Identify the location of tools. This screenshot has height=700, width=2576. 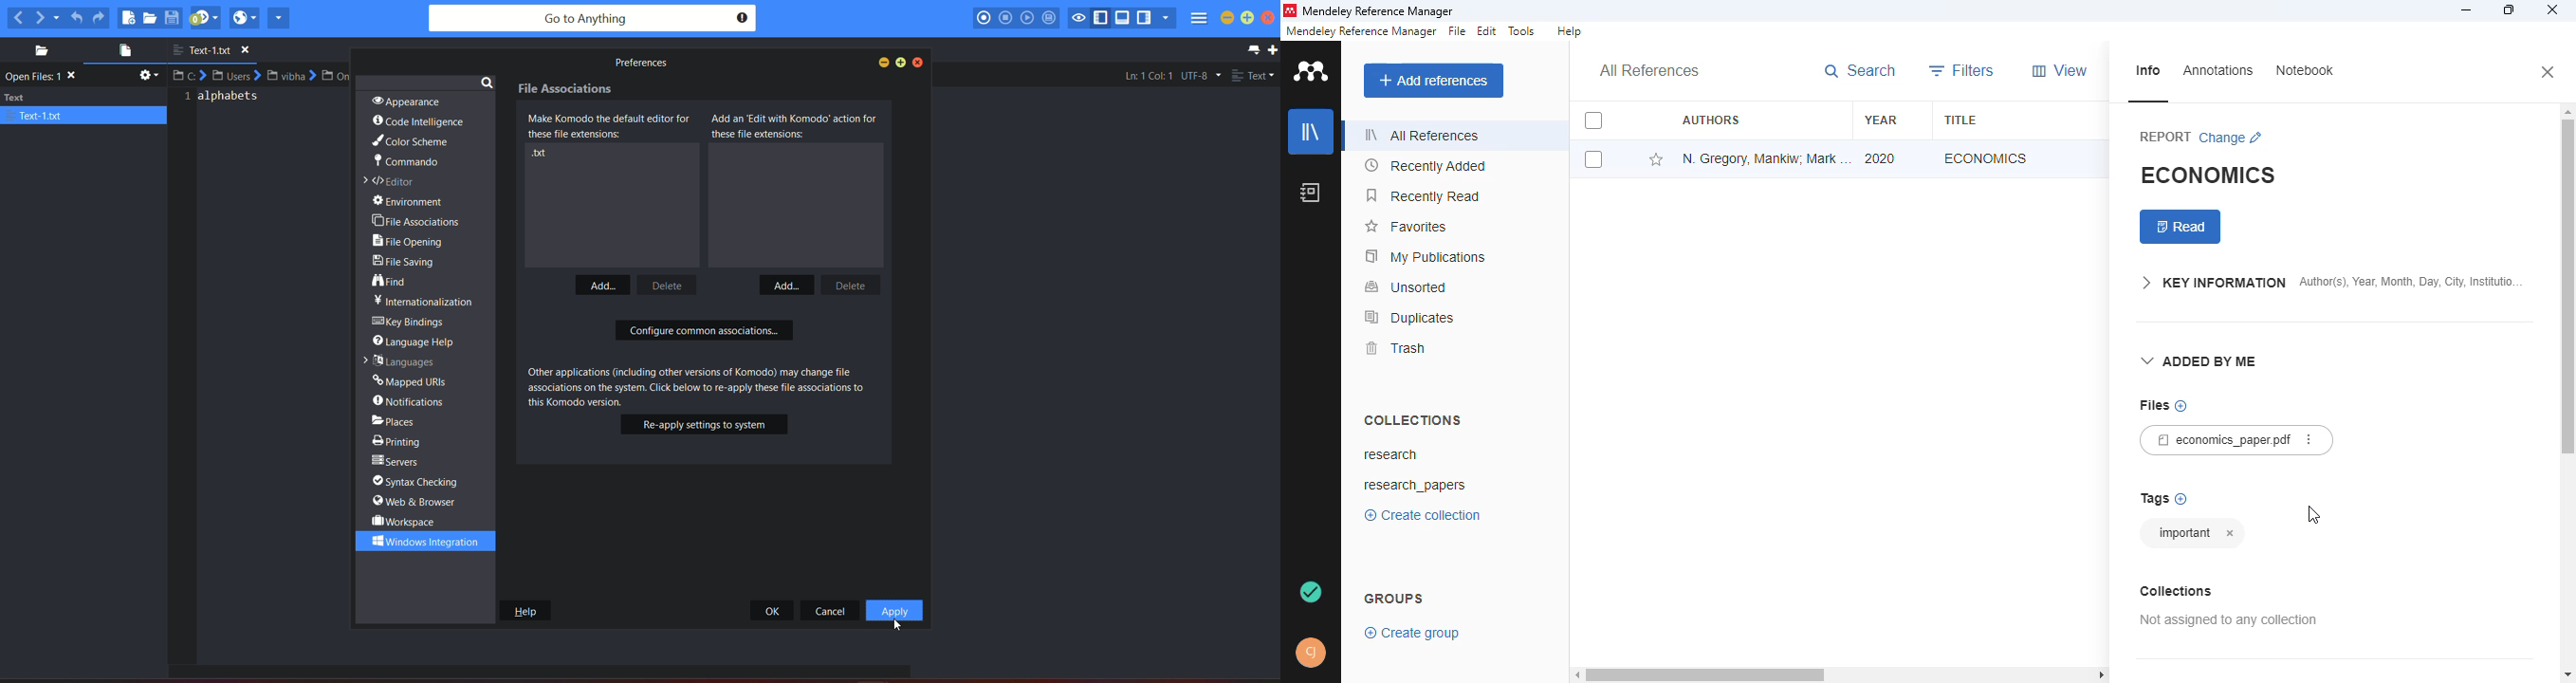
(1523, 31).